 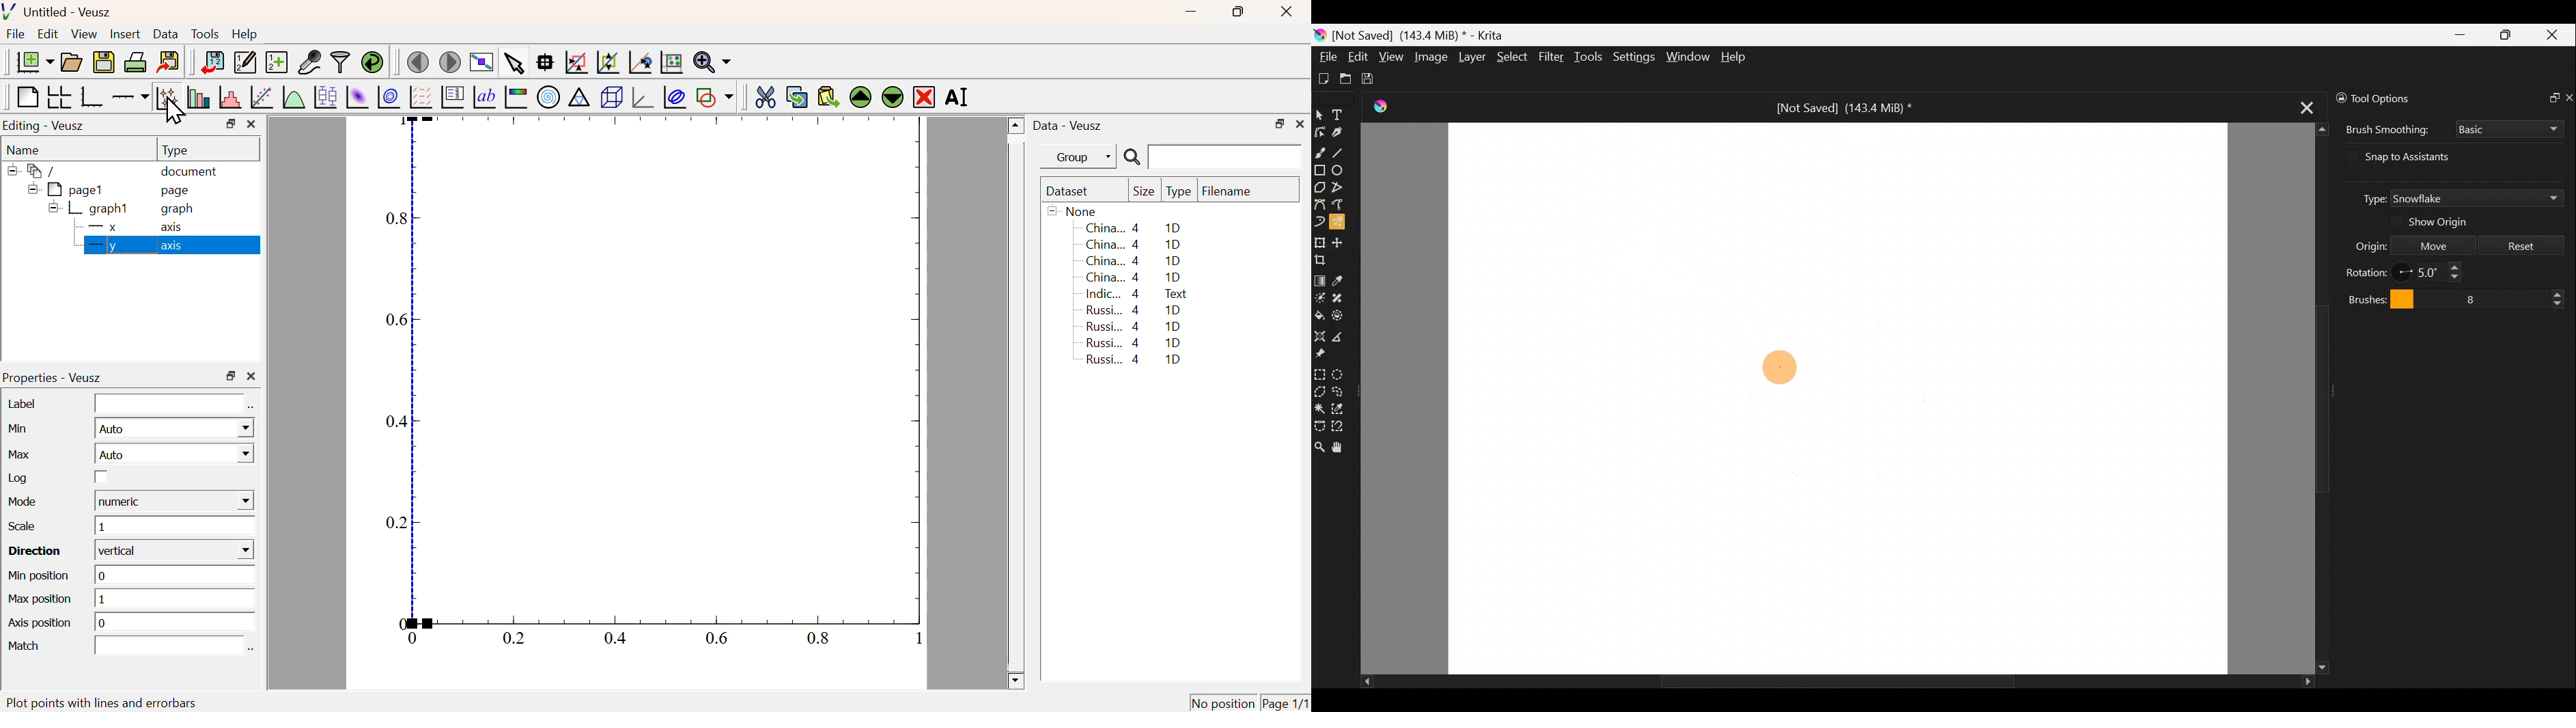 What do you see at coordinates (1070, 126) in the screenshot?
I see `Data - Veusz` at bounding box center [1070, 126].